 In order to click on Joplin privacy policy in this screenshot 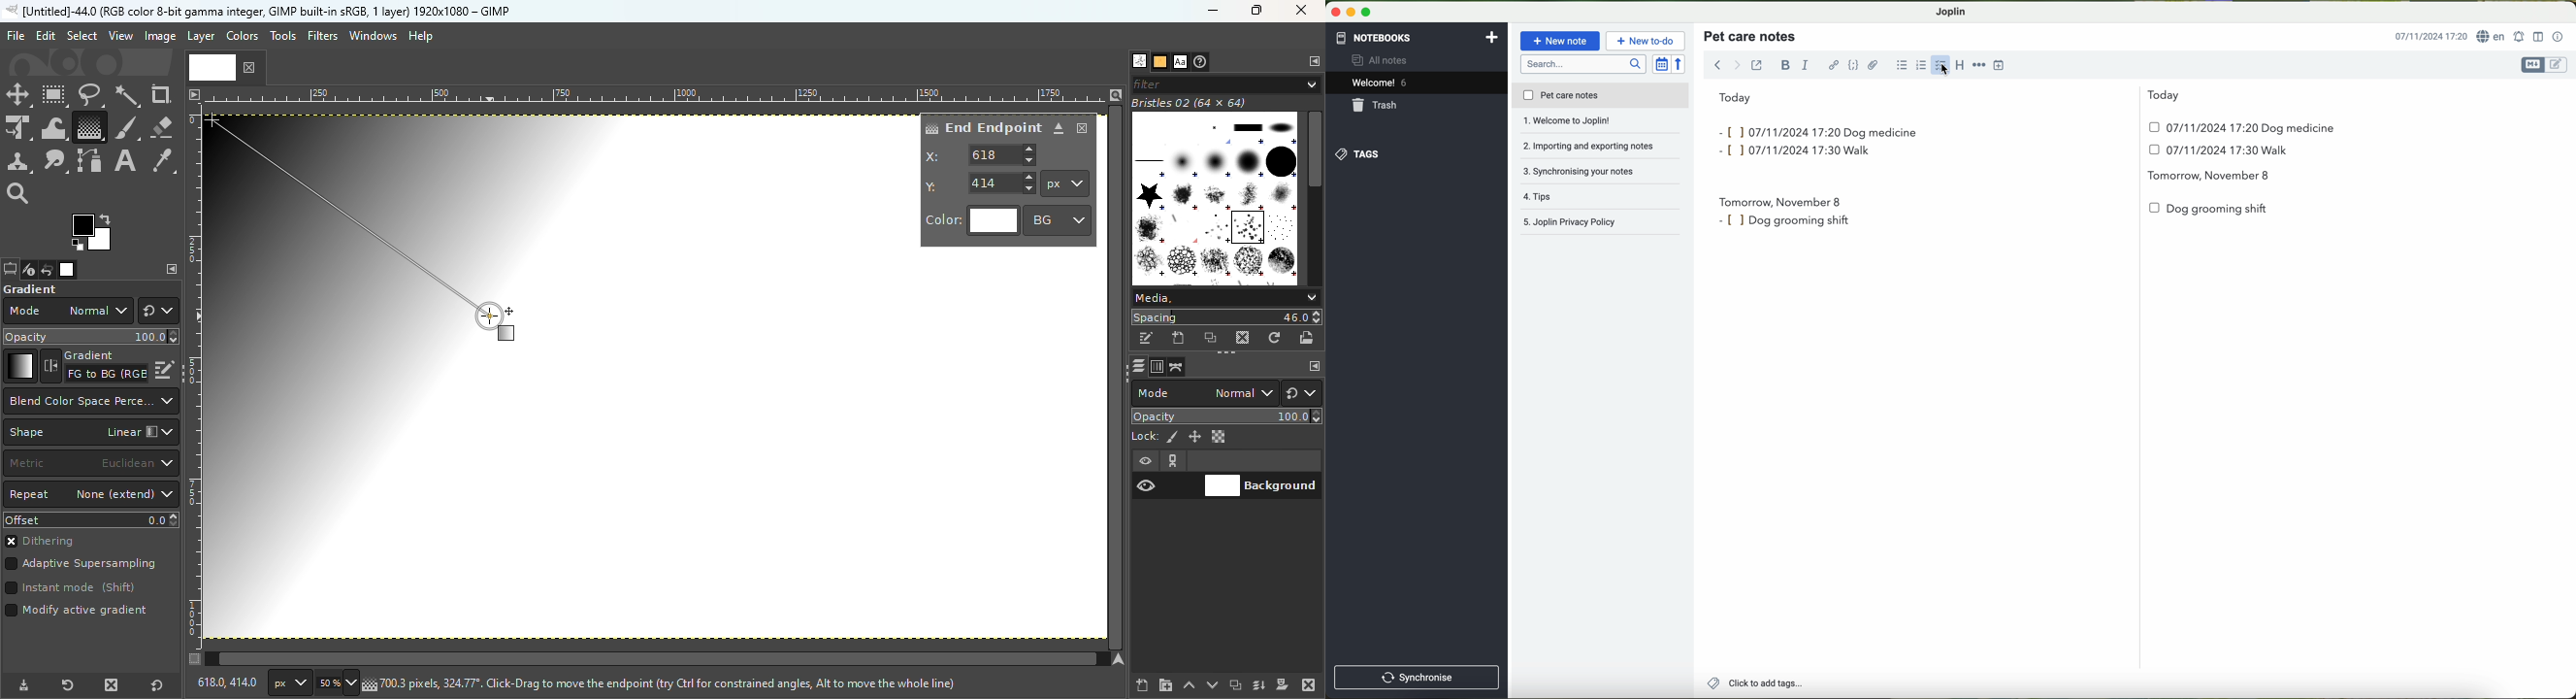, I will do `click(1601, 197)`.